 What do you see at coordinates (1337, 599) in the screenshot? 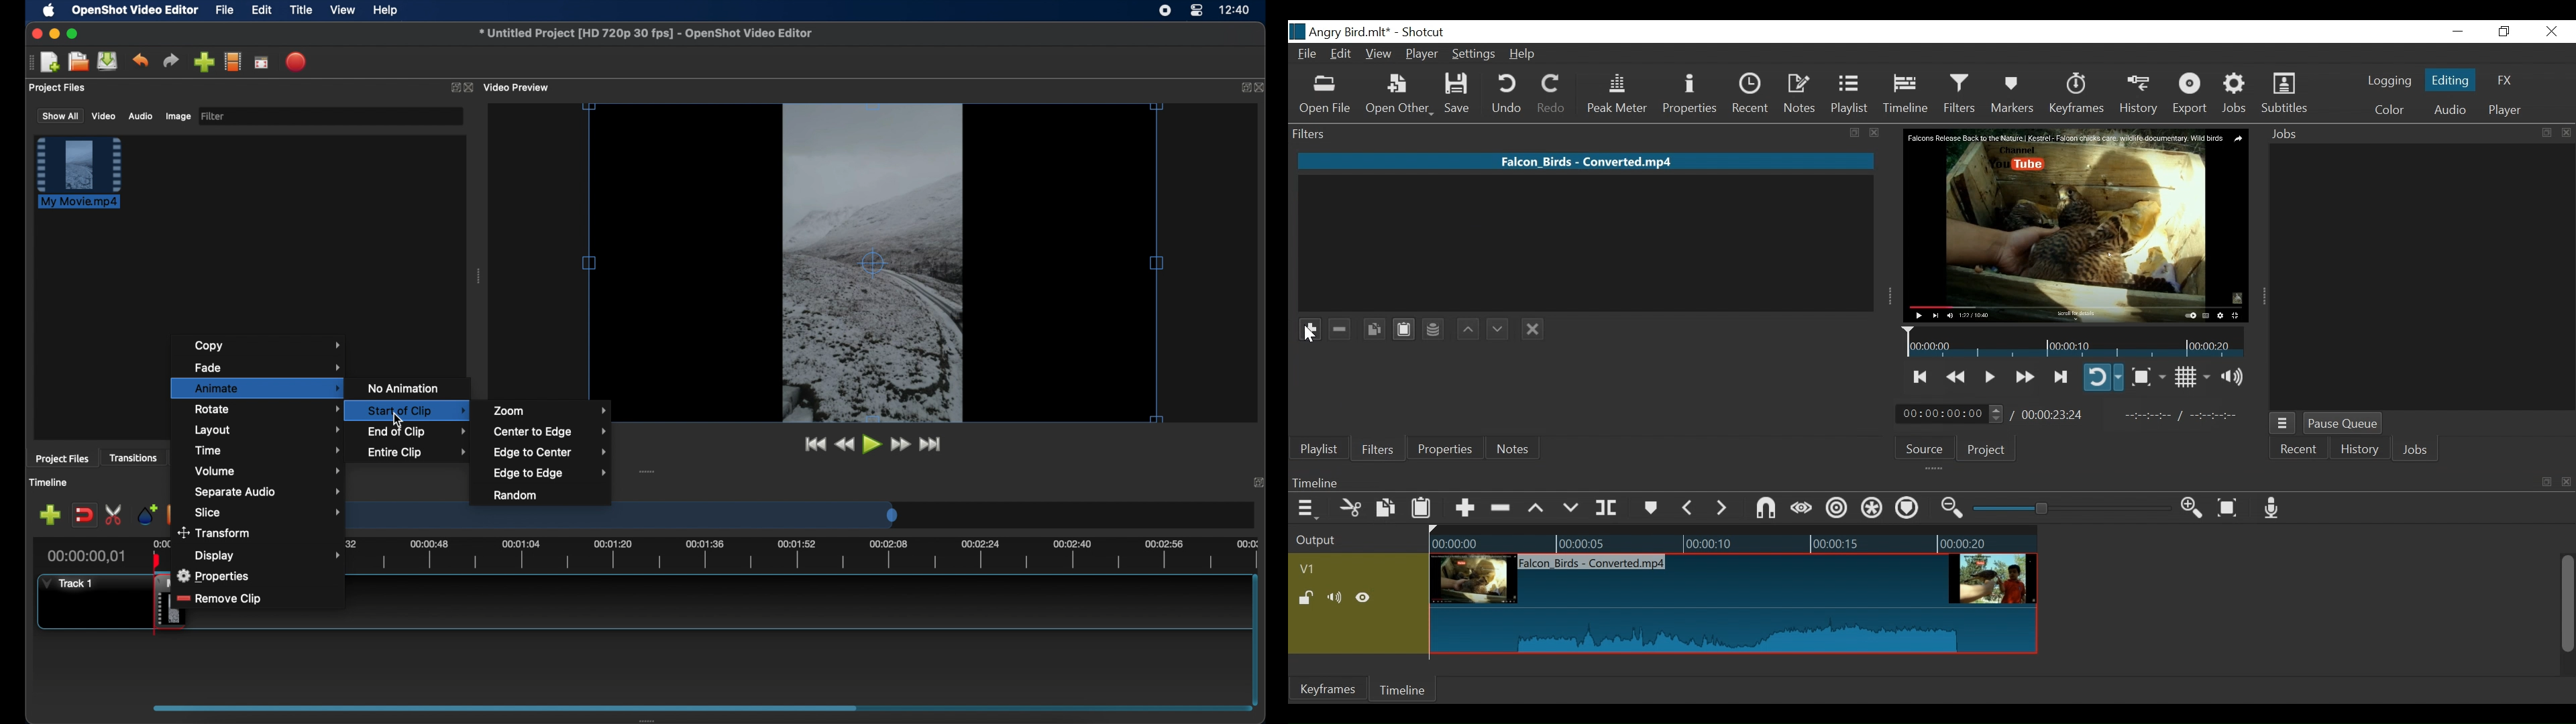
I see `Mute` at bounding box center [1337, 599].